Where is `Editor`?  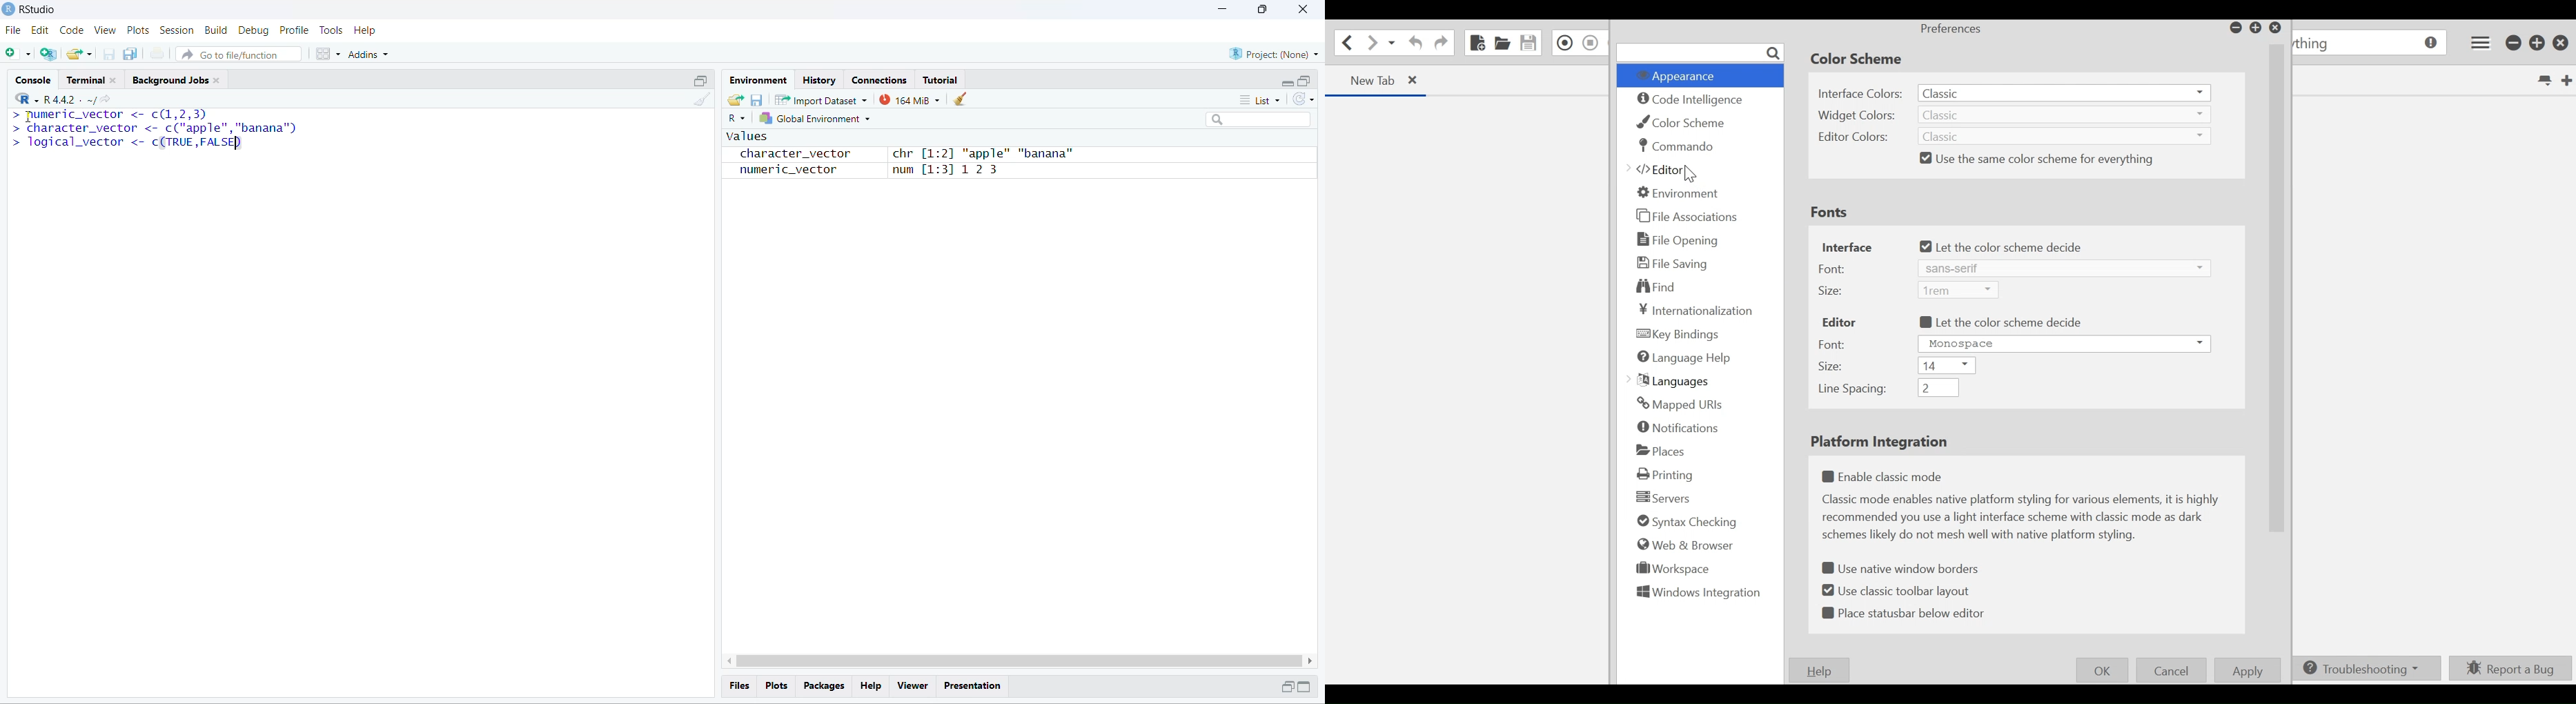 Editor is located at coordinates (1838, 319).